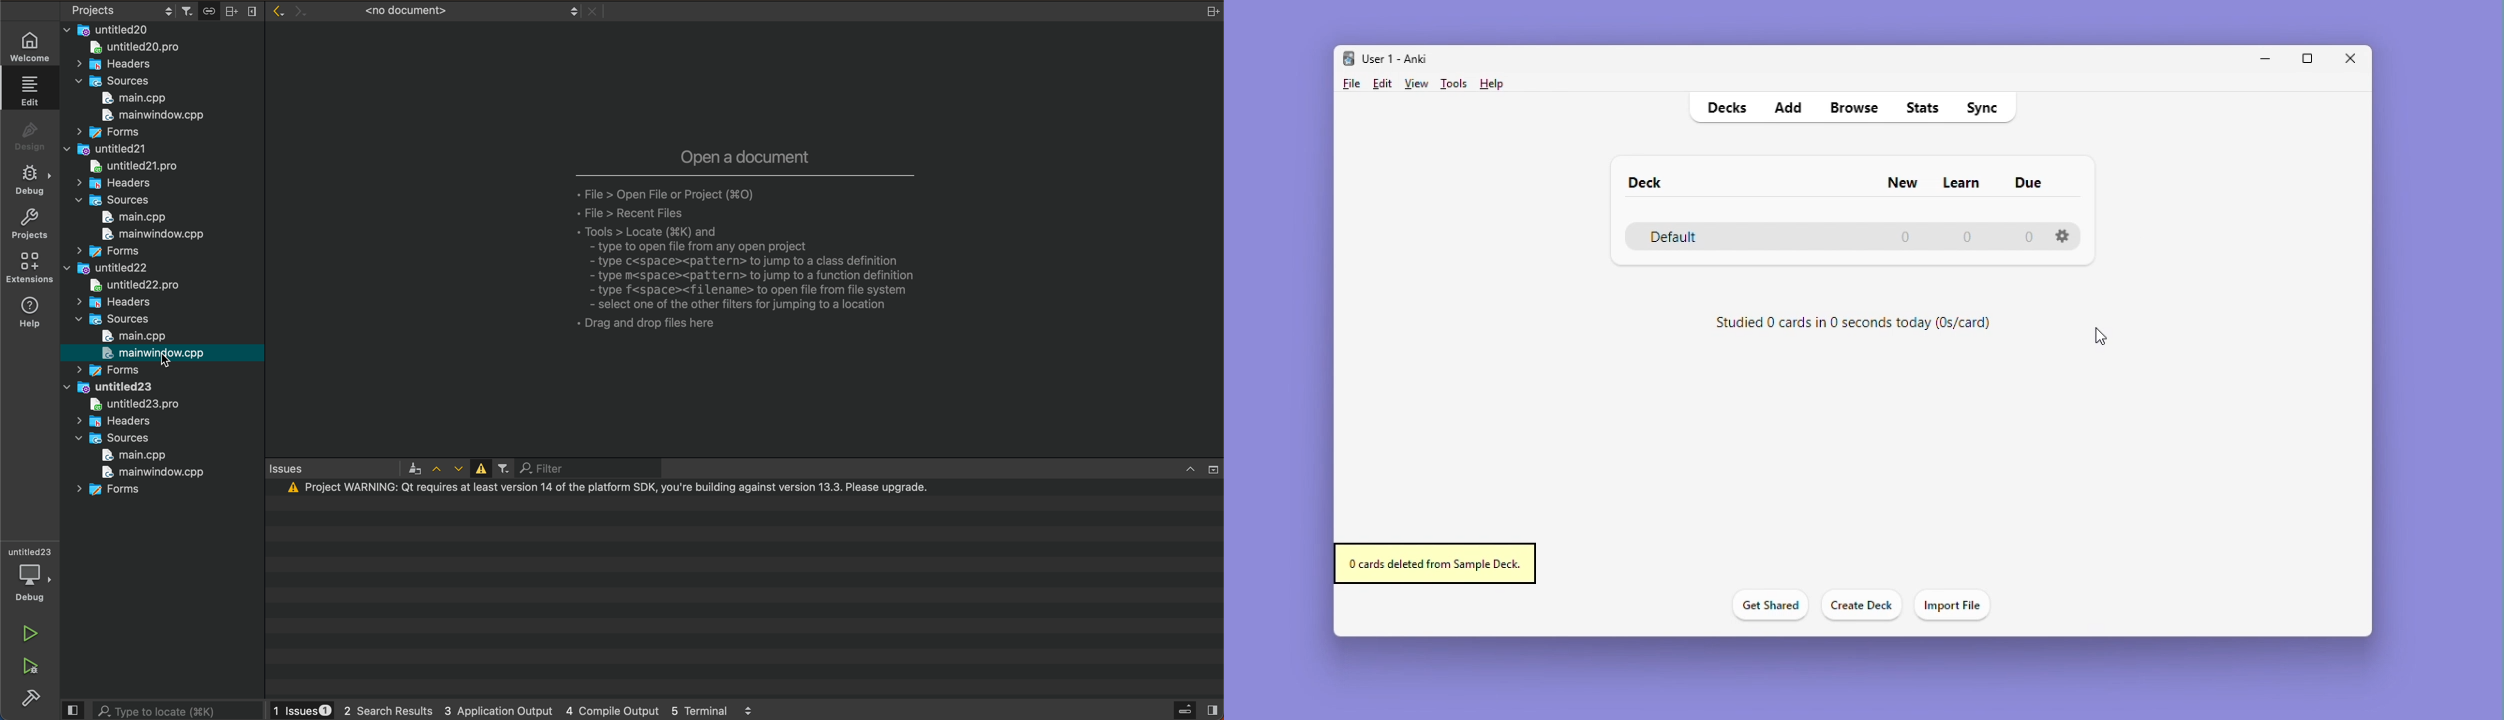  What do you see at coordinates (30, 630) in the screenshot?
I see `run` at bounding box center [30, 630].